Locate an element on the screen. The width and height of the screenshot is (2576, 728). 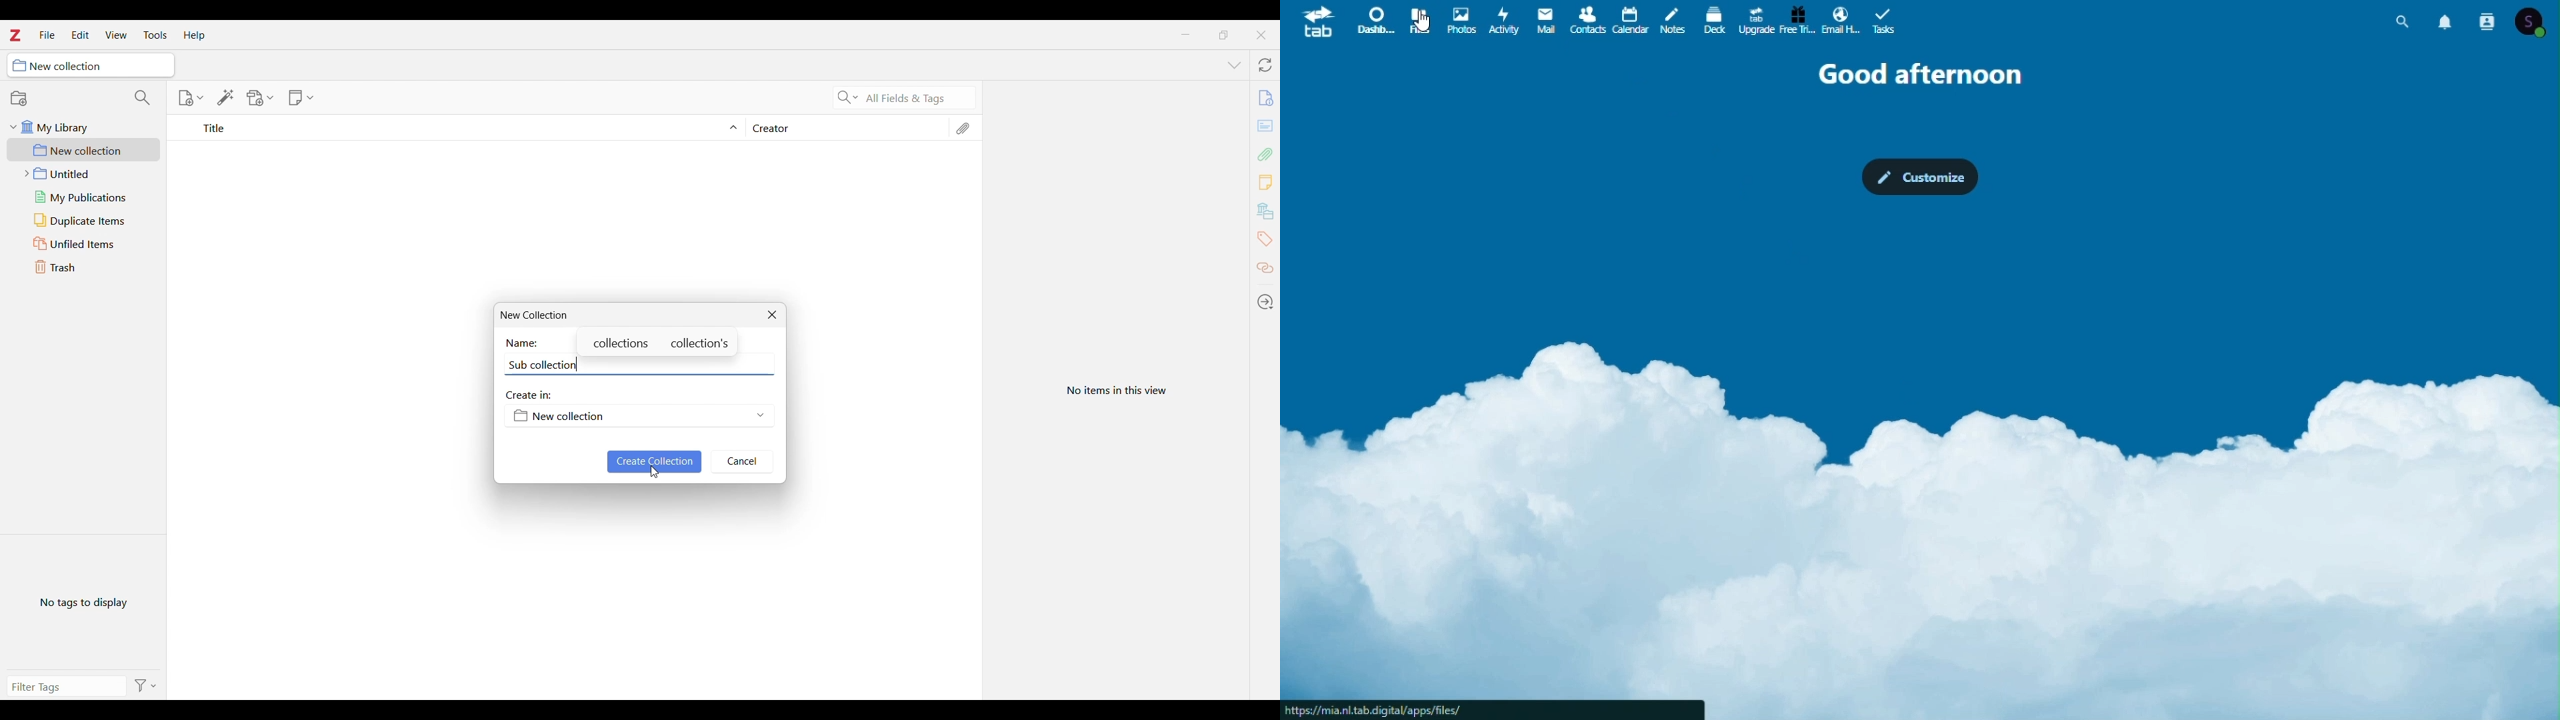
banks is located at coordinates (1267, 211).